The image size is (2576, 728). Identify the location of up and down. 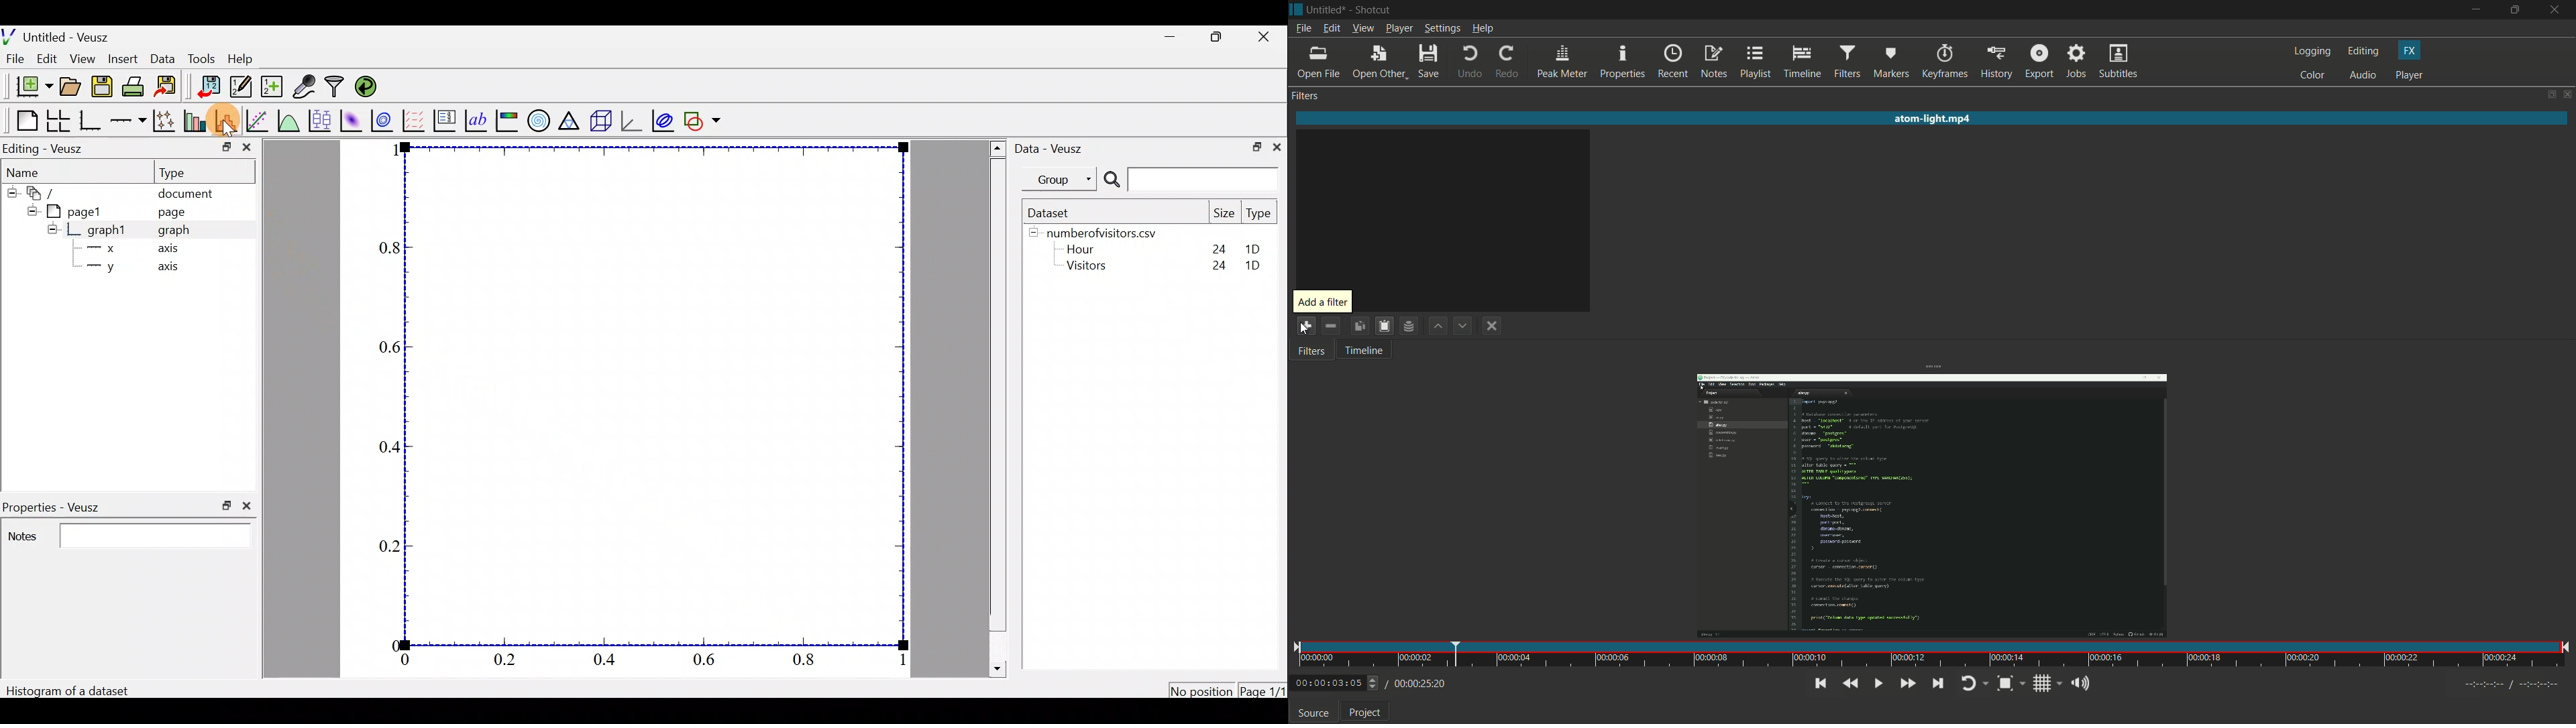
(1375, 683).